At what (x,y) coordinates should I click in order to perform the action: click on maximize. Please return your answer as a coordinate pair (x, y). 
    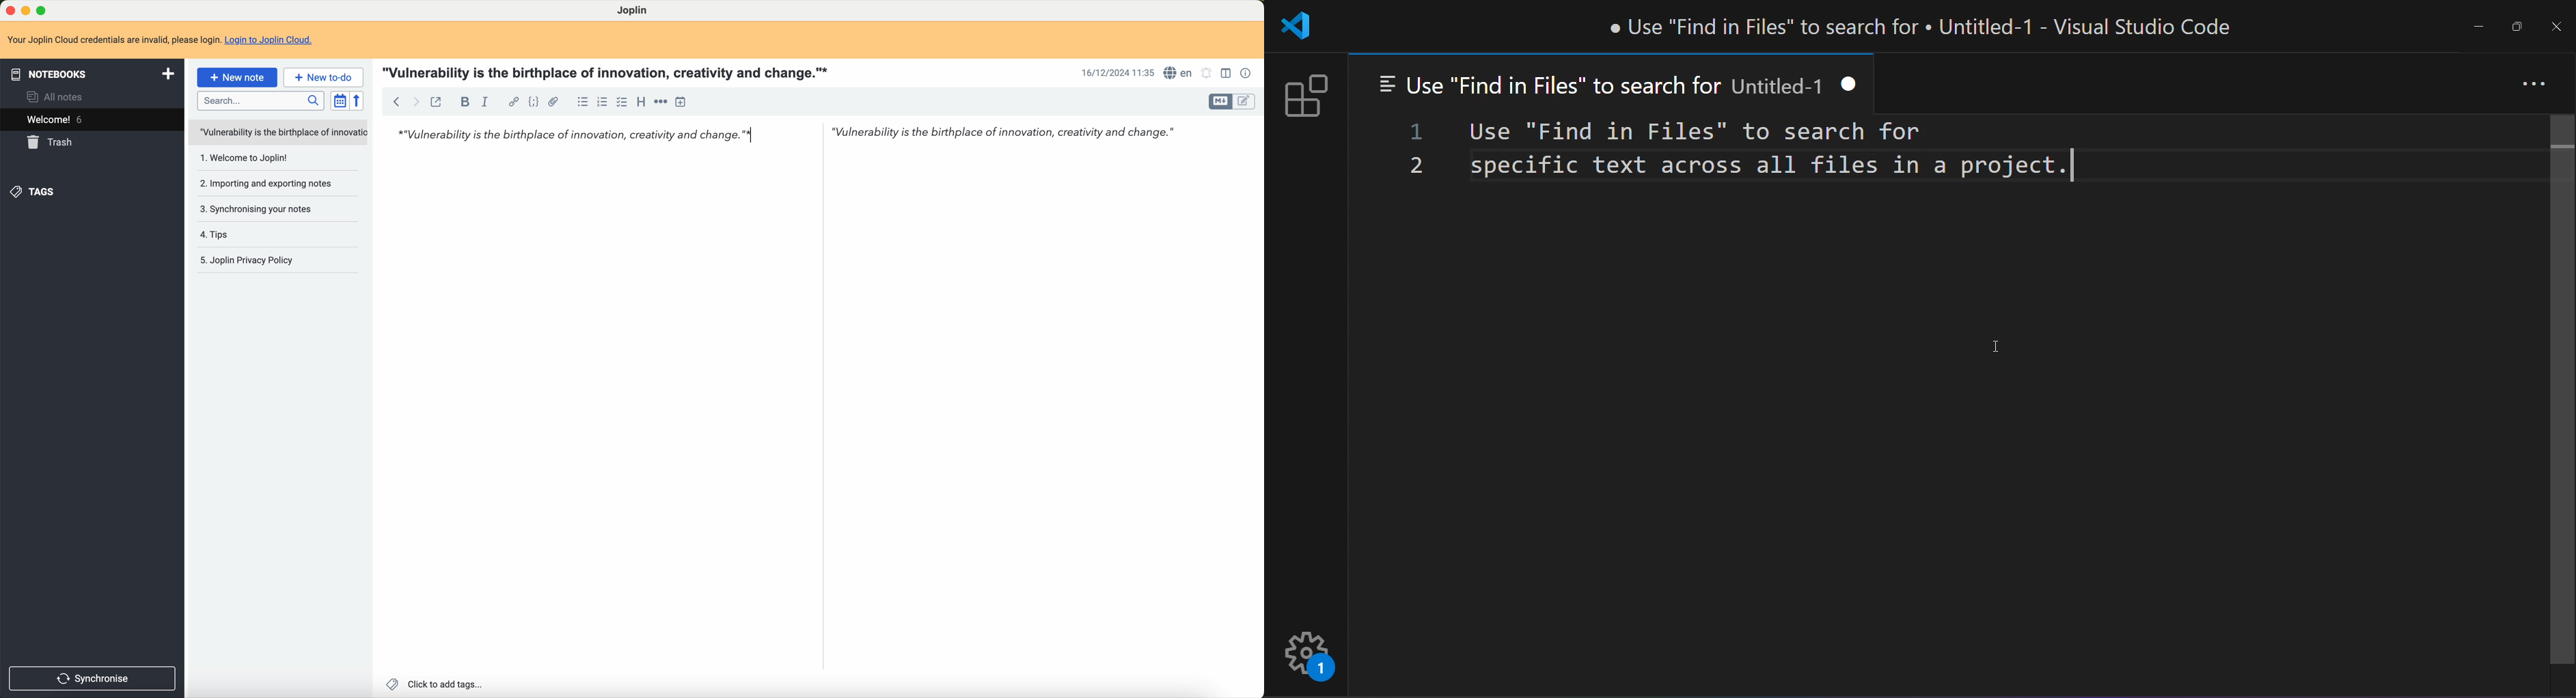
    Looking at the image, I should click on (43, 9).